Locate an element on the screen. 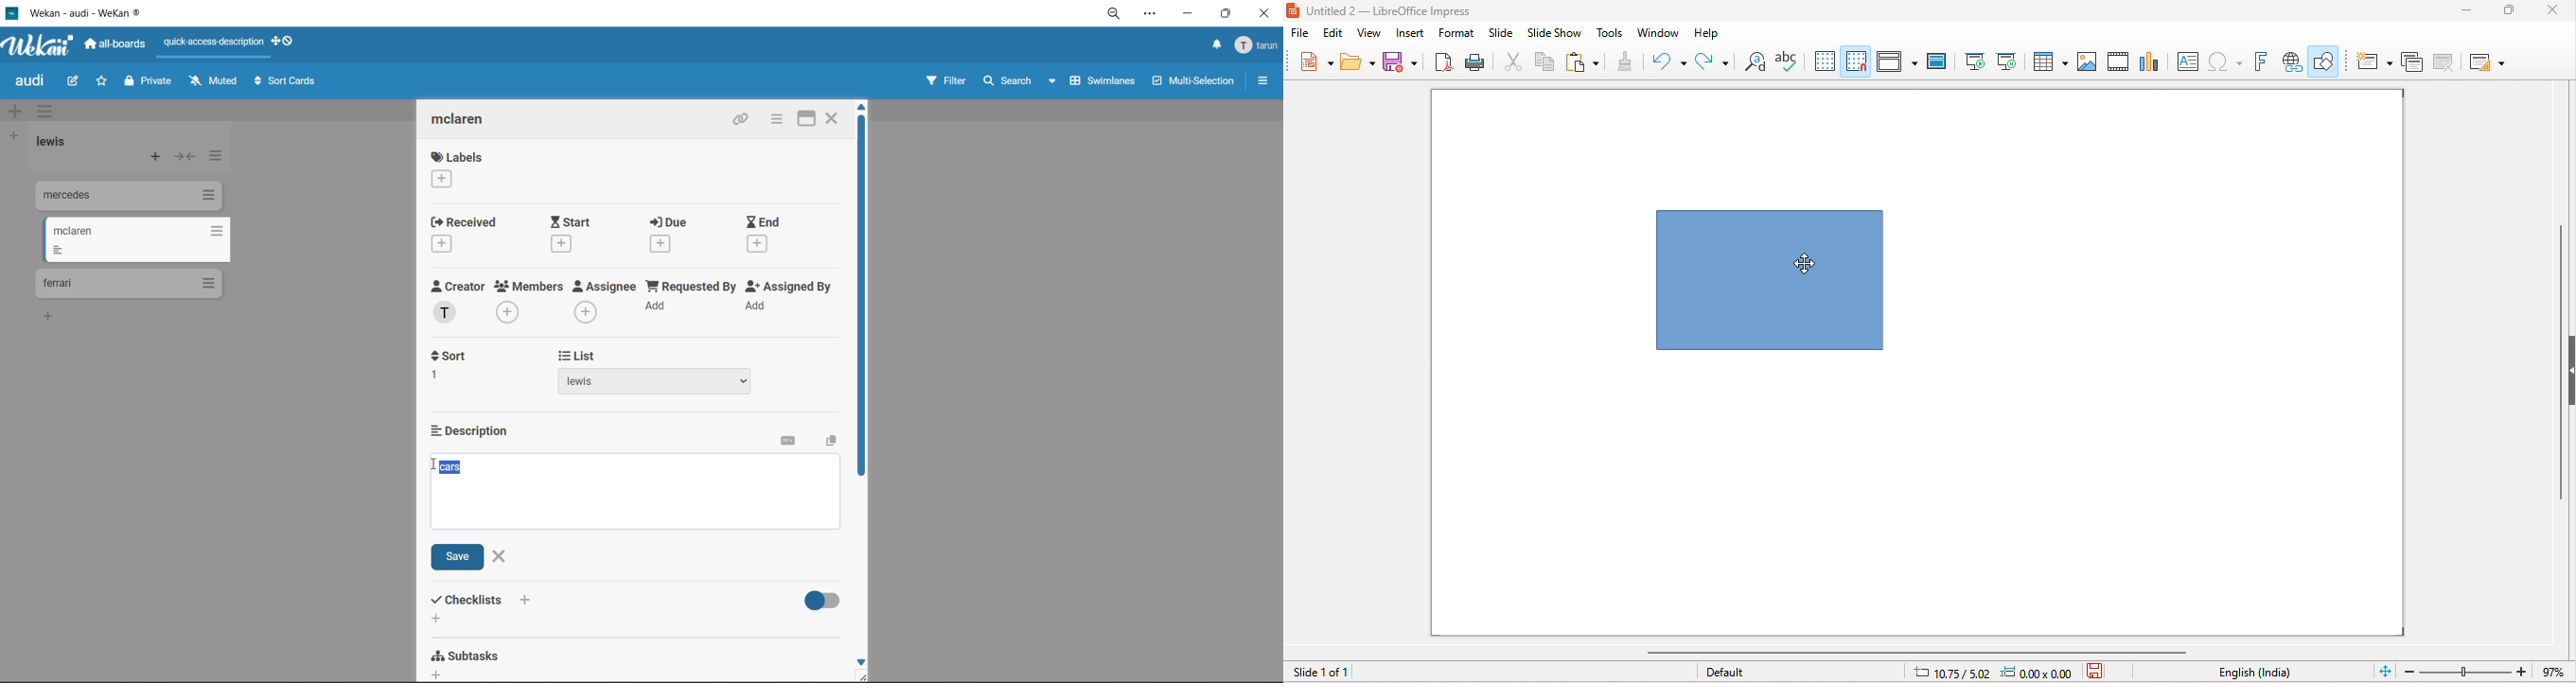 Image resolution: width=2576 pixels, height=700 pixels. print is located at coordinates (1473, 61).